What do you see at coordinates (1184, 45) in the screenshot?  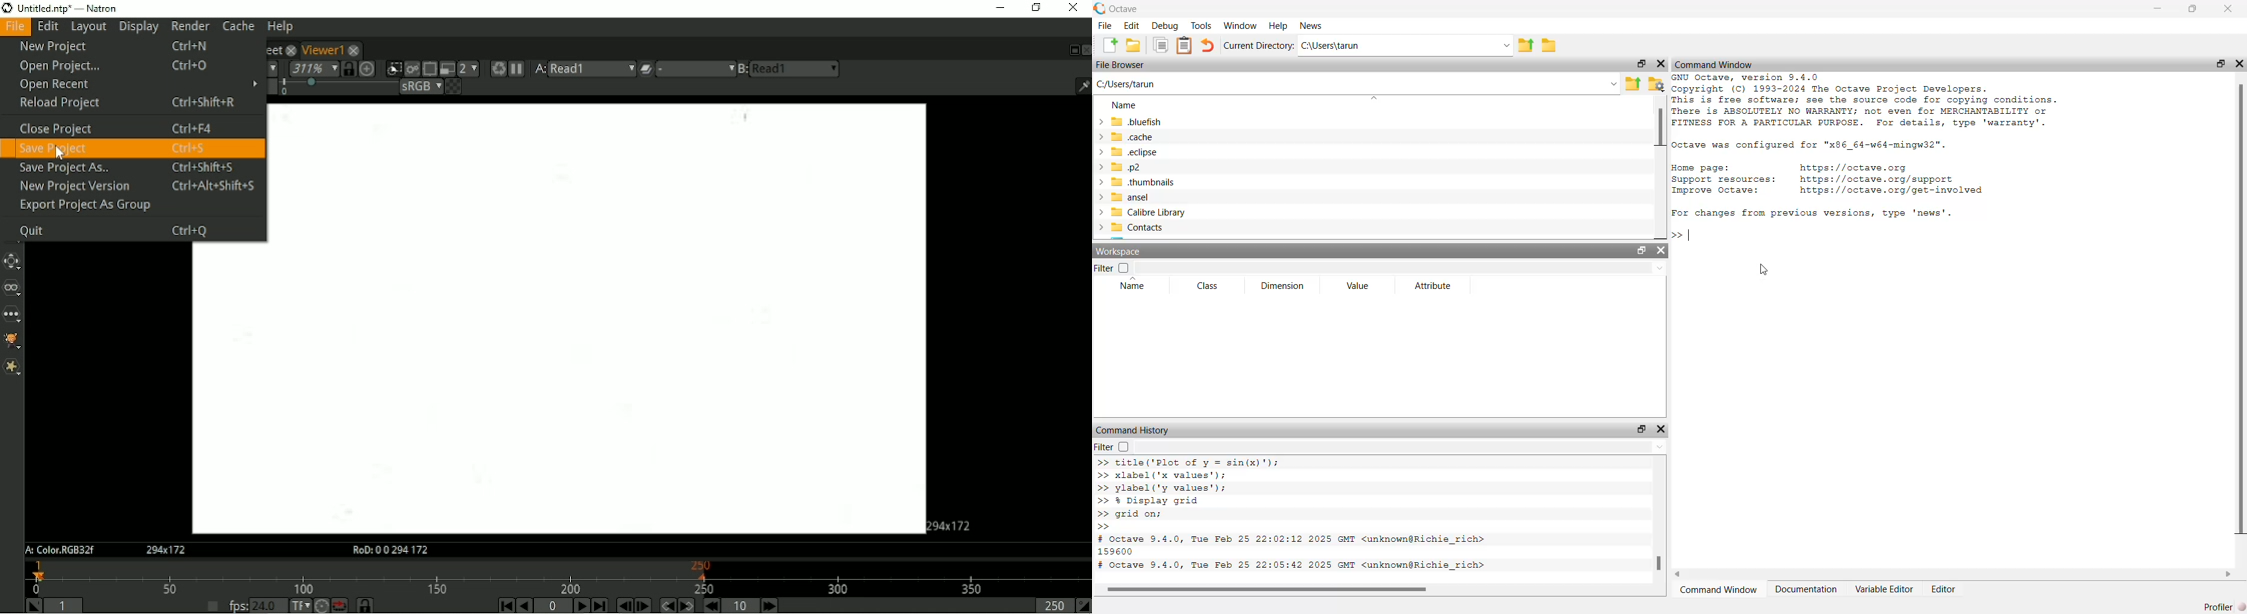 I see `documents clipboard` at bounding box center [1184, 45].